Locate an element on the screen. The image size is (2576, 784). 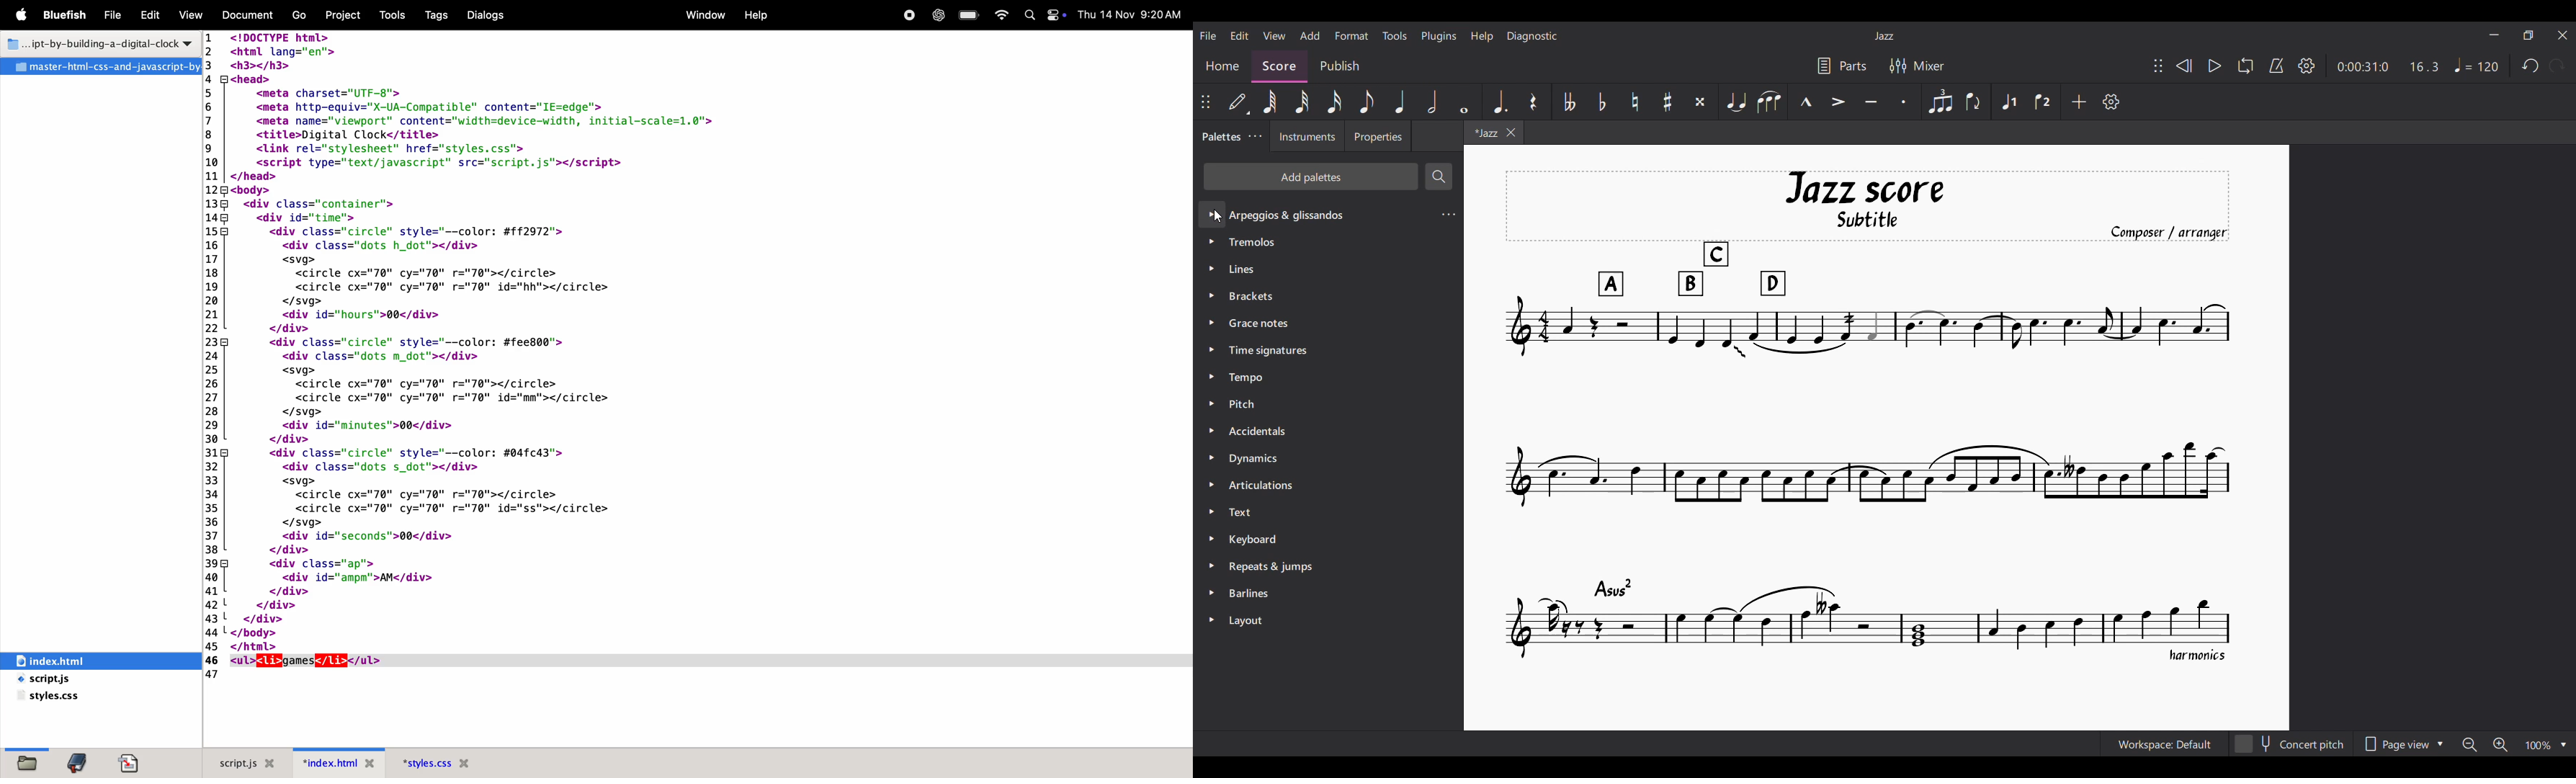
Change position is located at coordinates (1205, 102).